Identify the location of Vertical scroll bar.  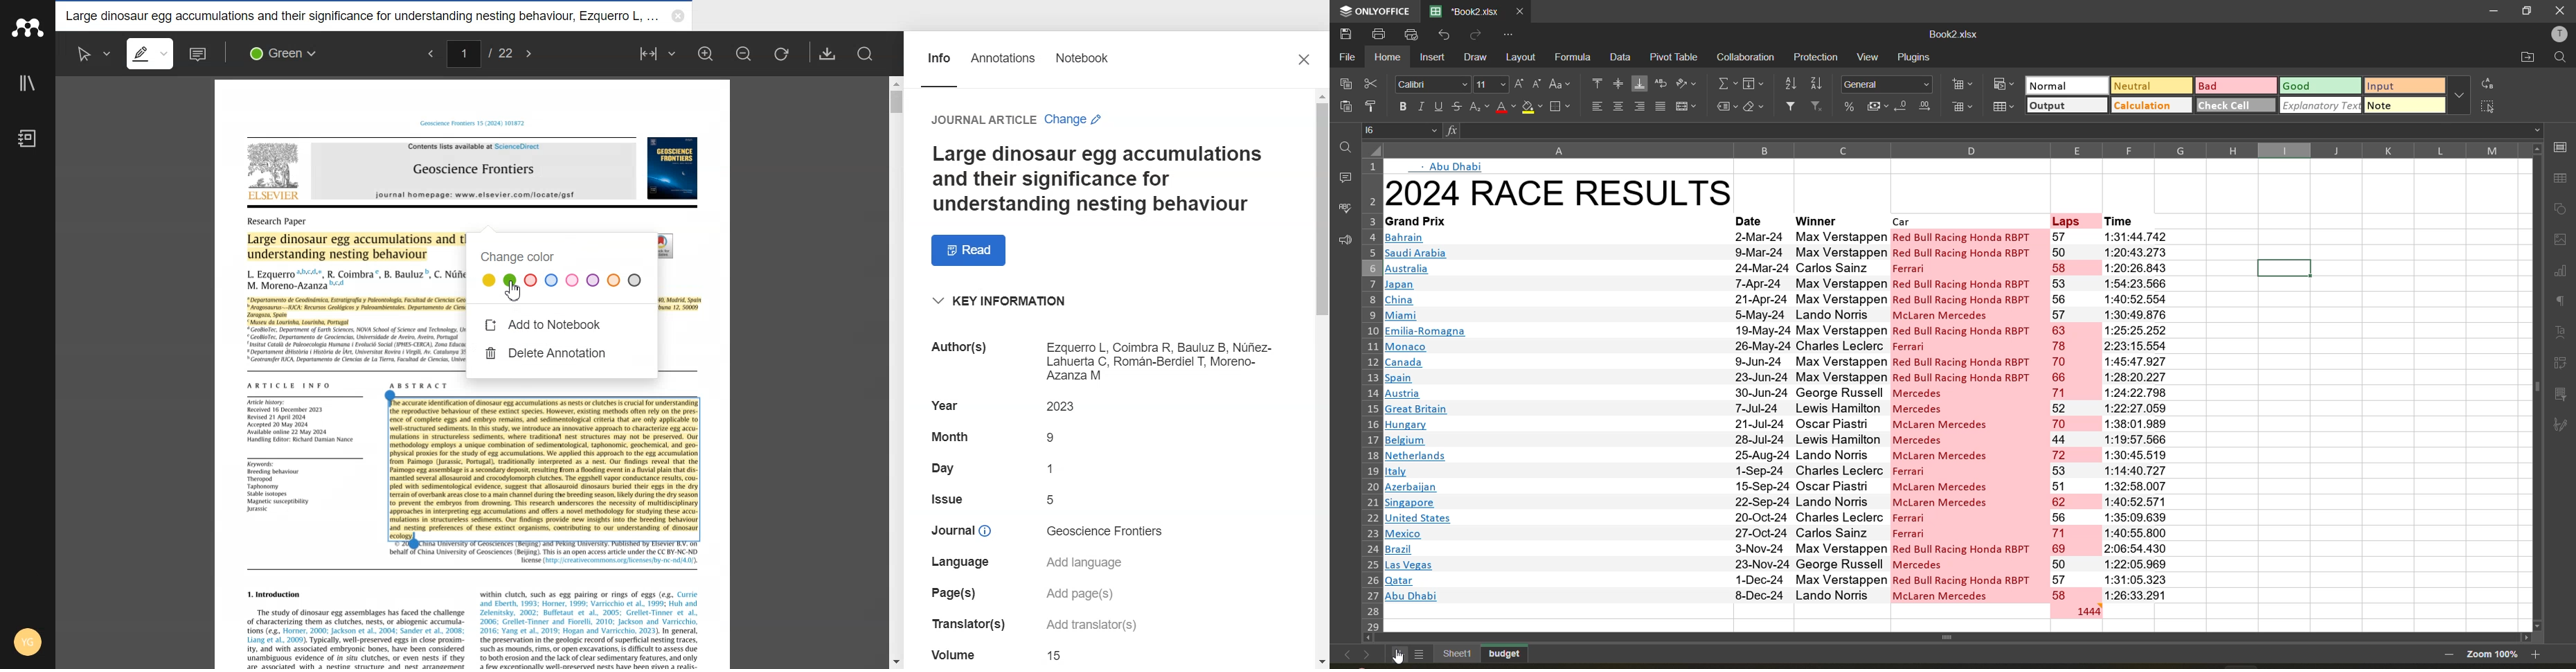
(898, 368).